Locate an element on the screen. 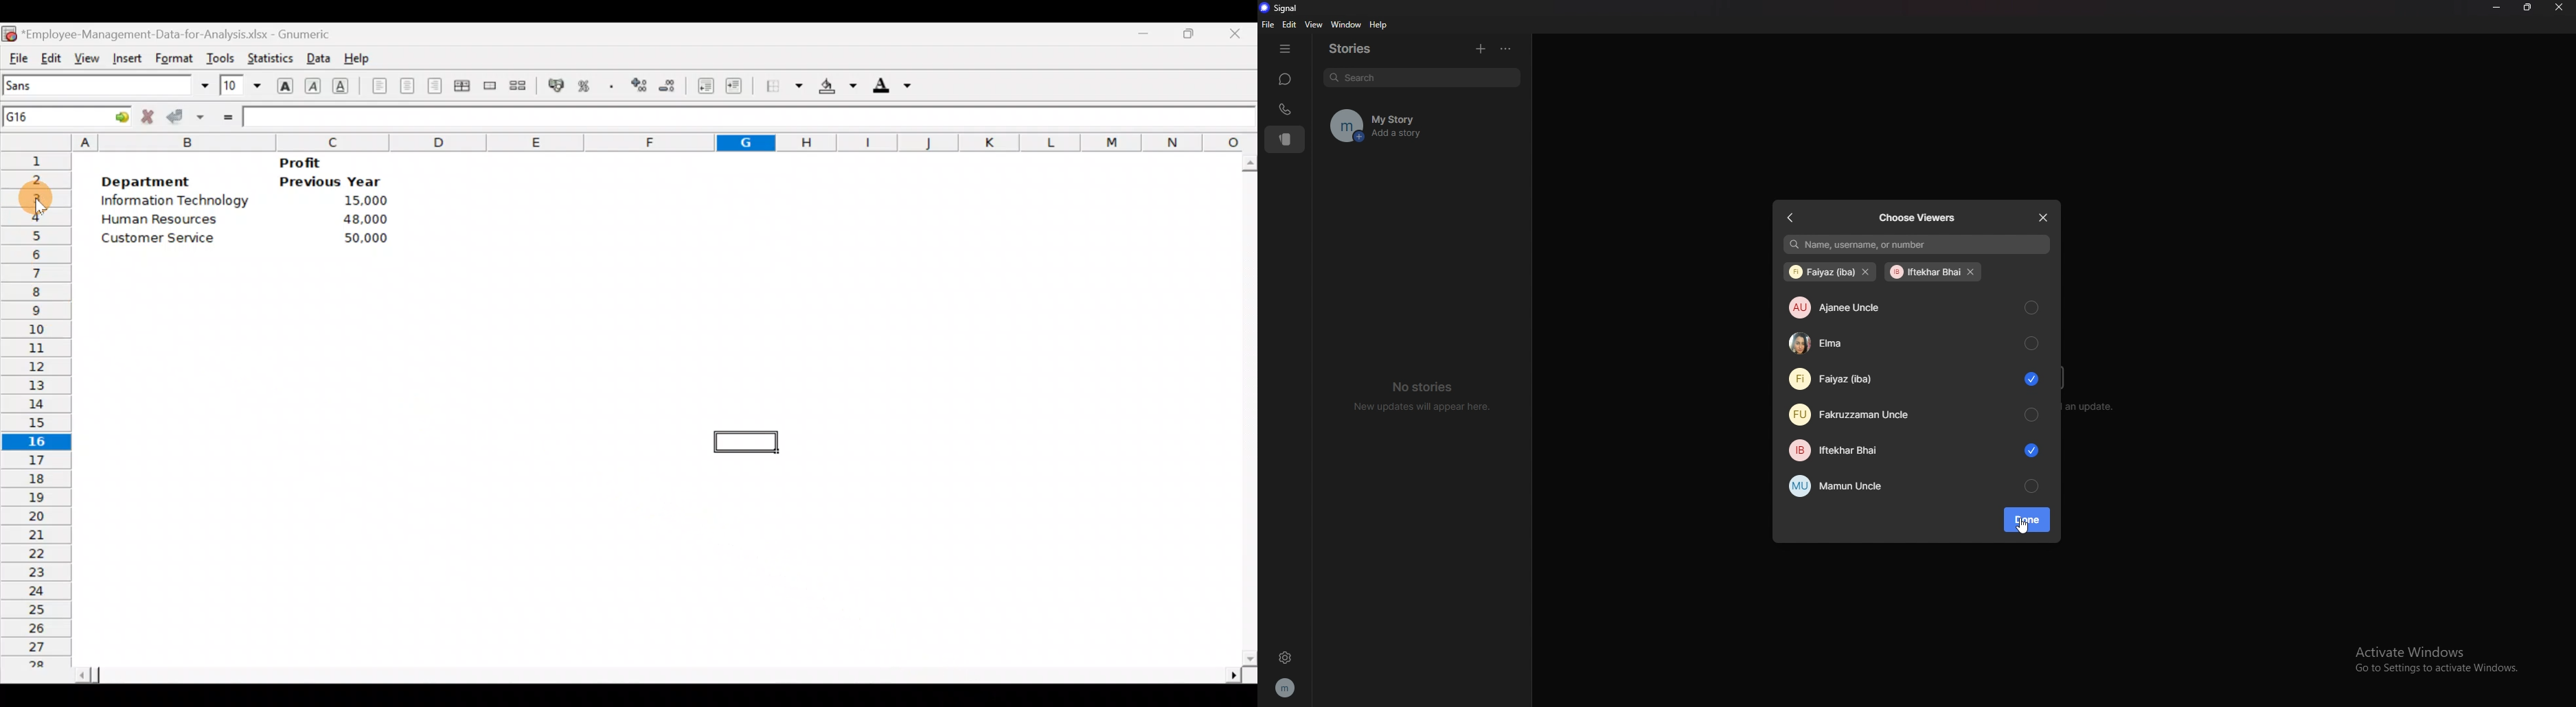 The image size is (2576, 728). Format is located at coordinates (172, 58).